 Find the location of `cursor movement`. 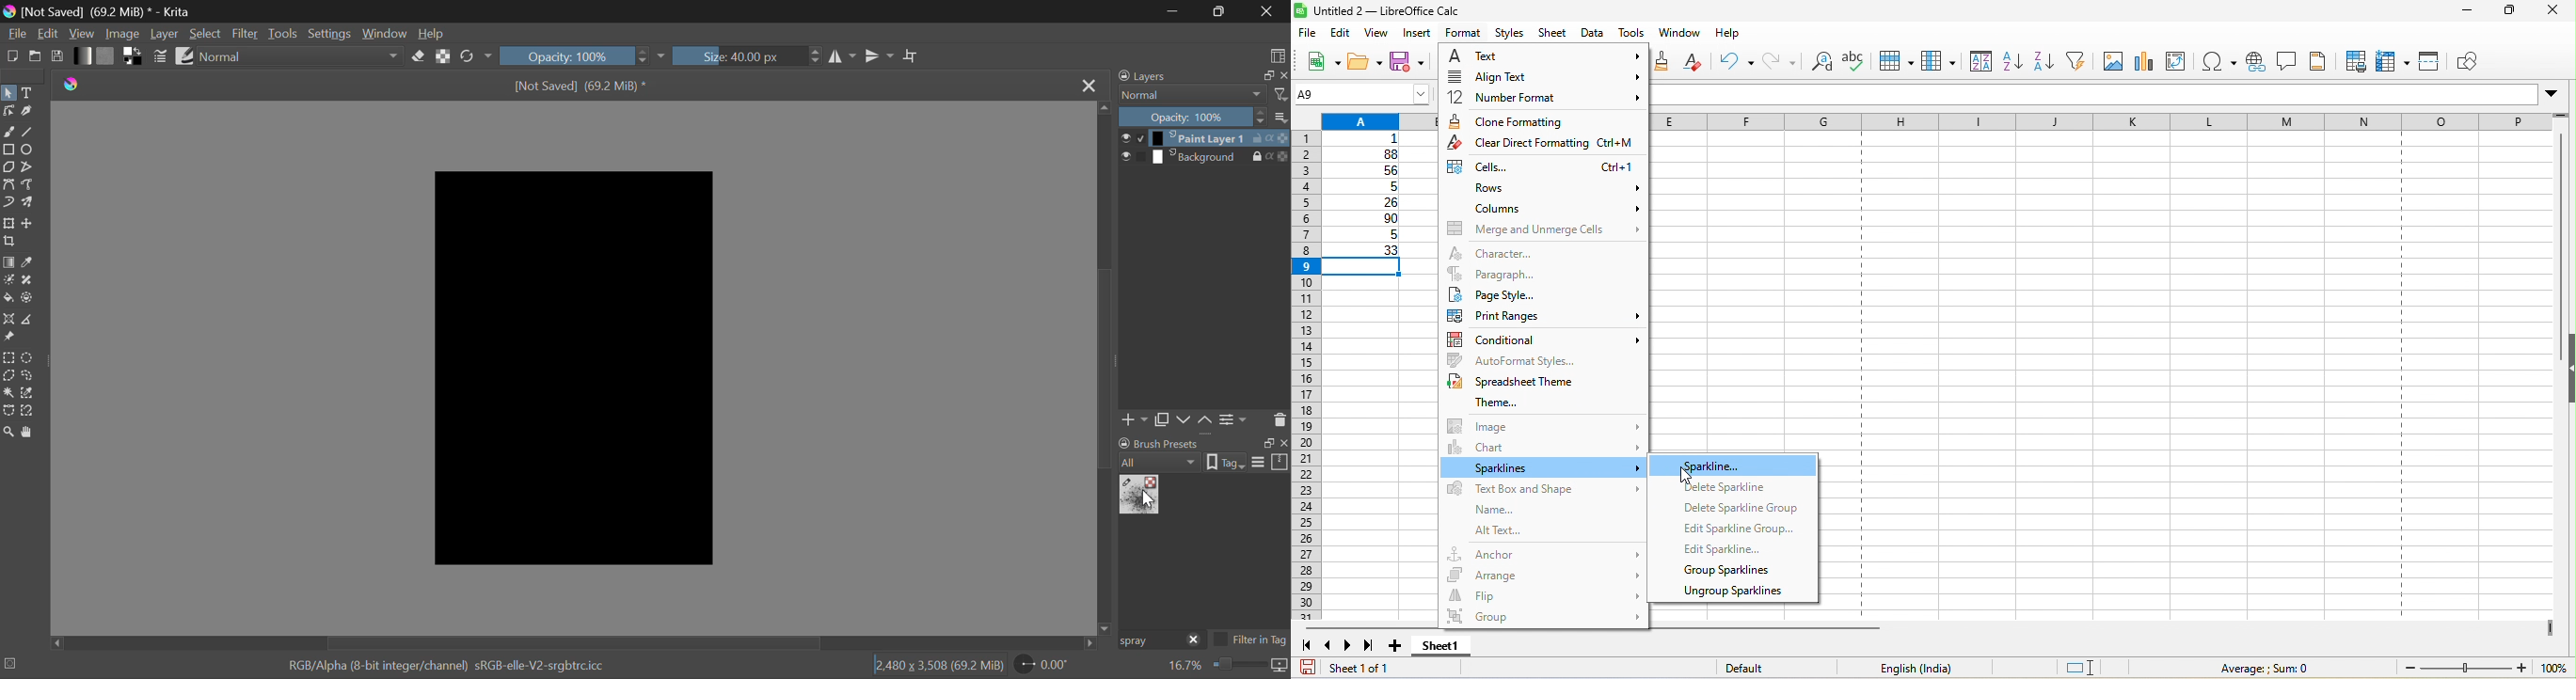

cursor movement is located at coordinates (1687, 476).